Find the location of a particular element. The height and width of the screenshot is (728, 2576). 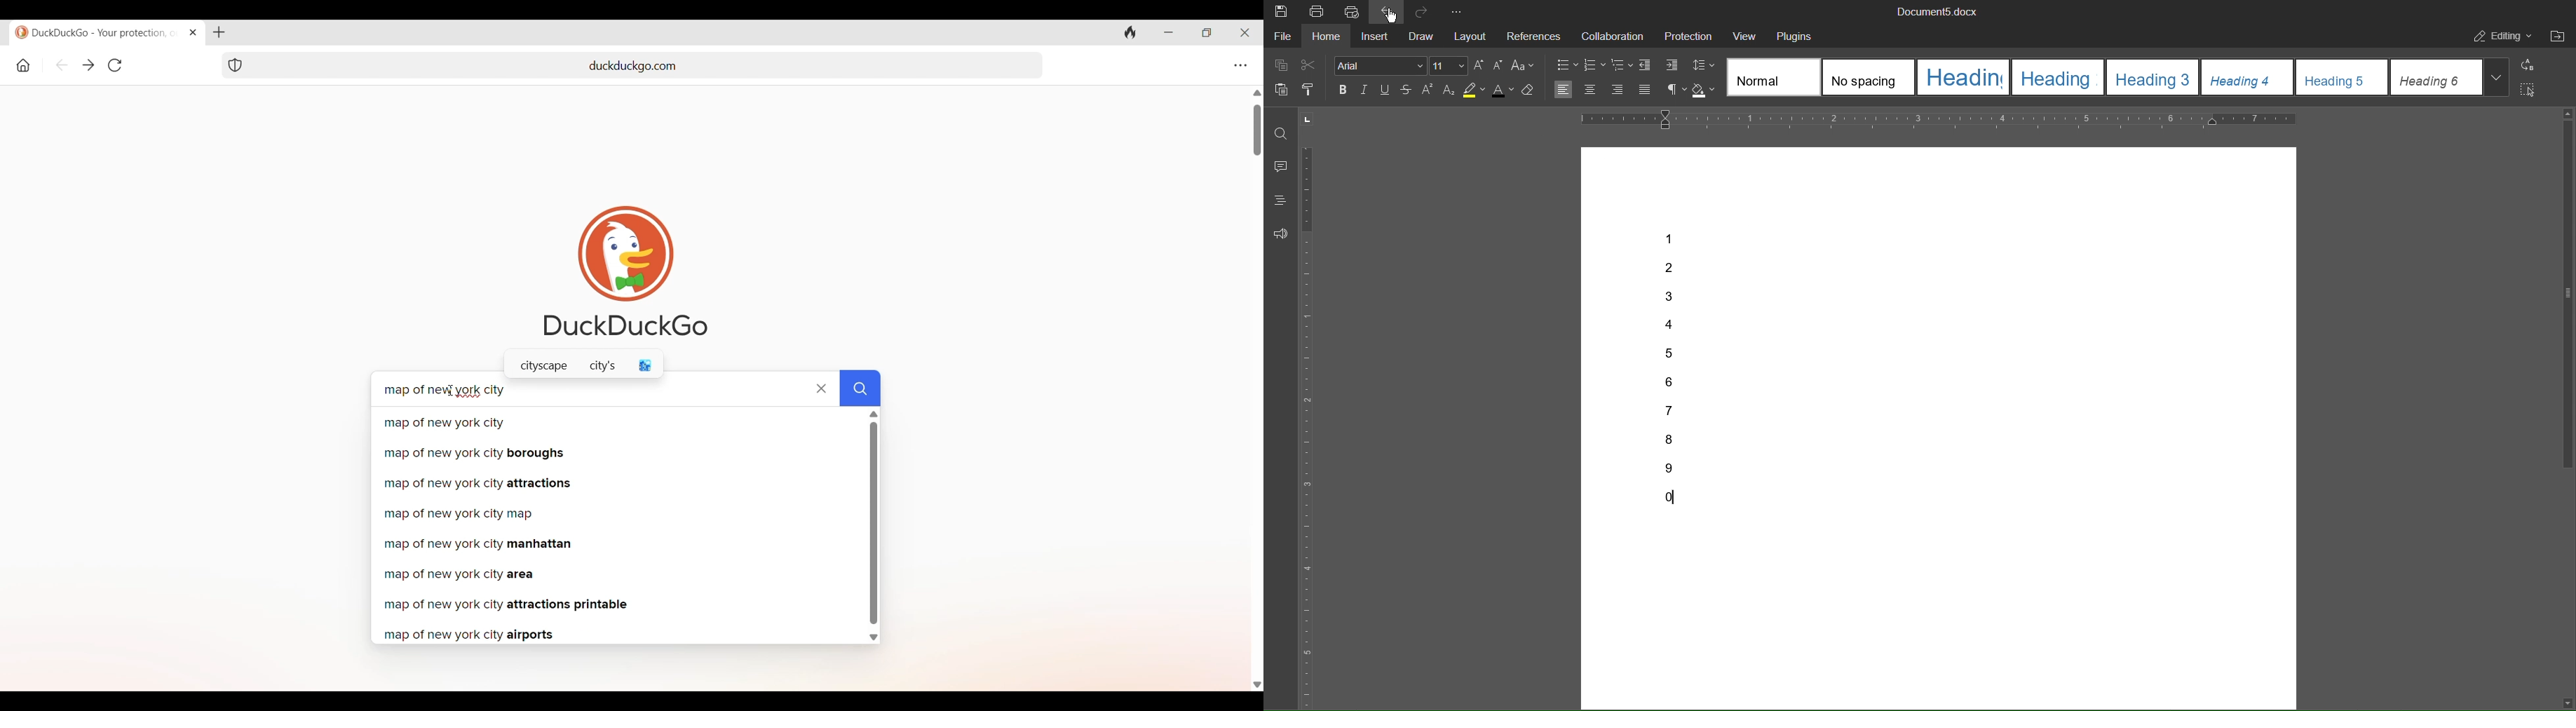

Font size is located at coordinates (1448, 66).